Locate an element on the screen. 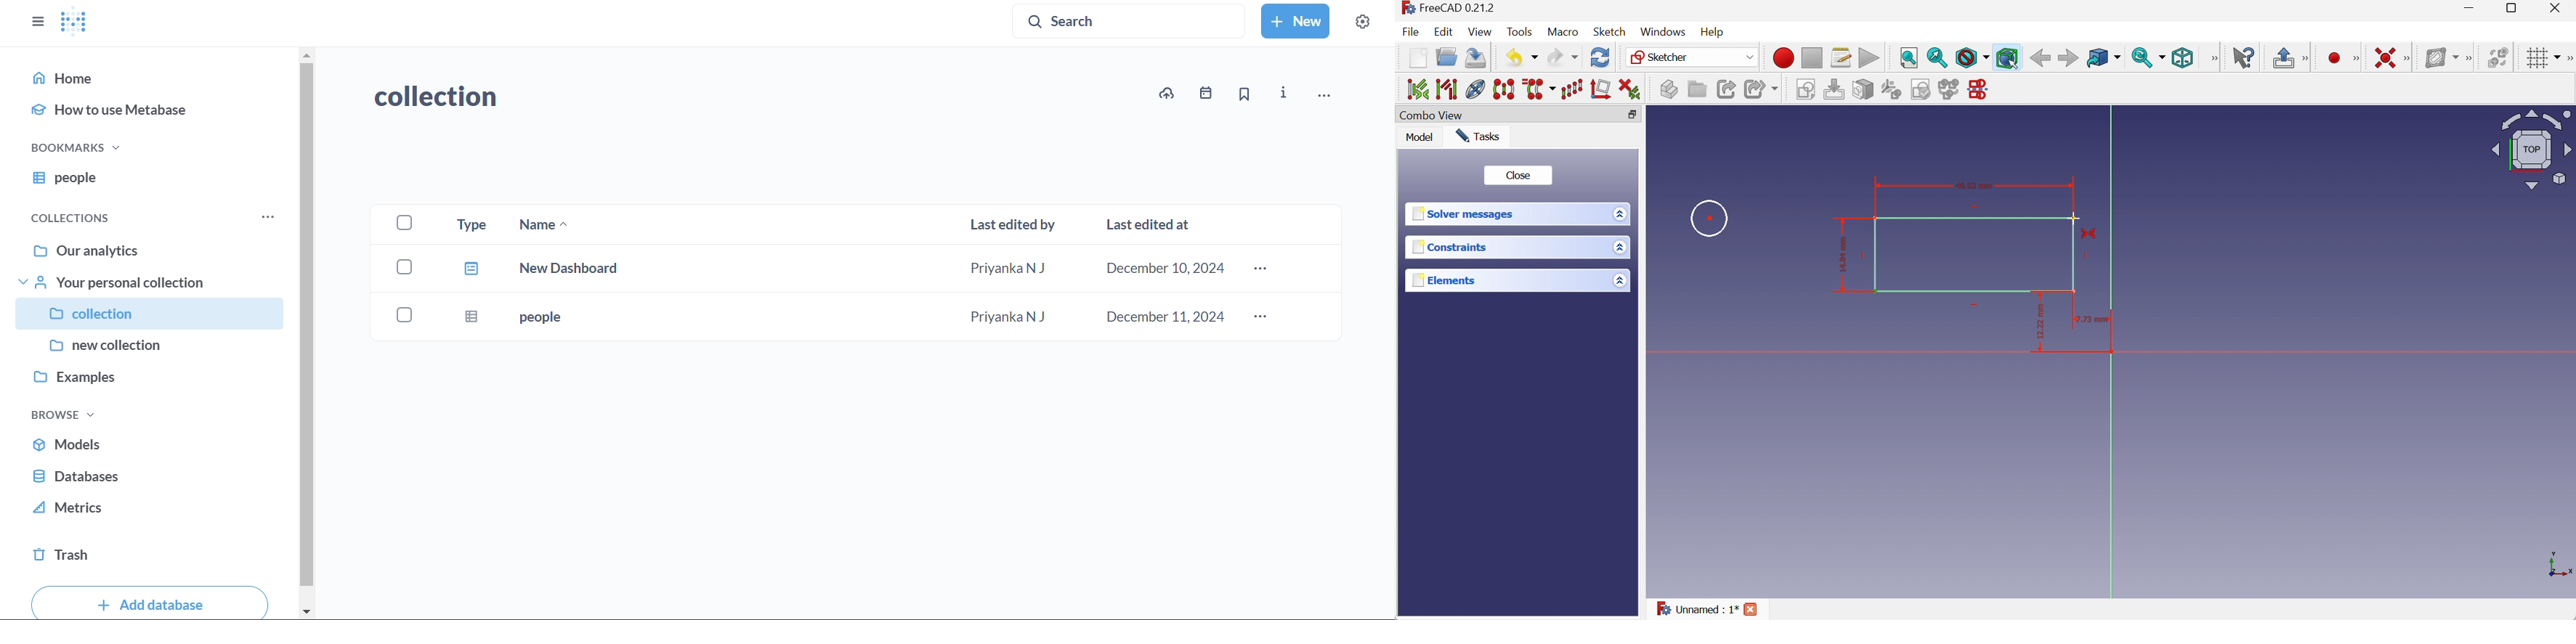 This screenshot has height=644, width=2576. [Sketcher edit tools] is located at coordinates (2569, 58).